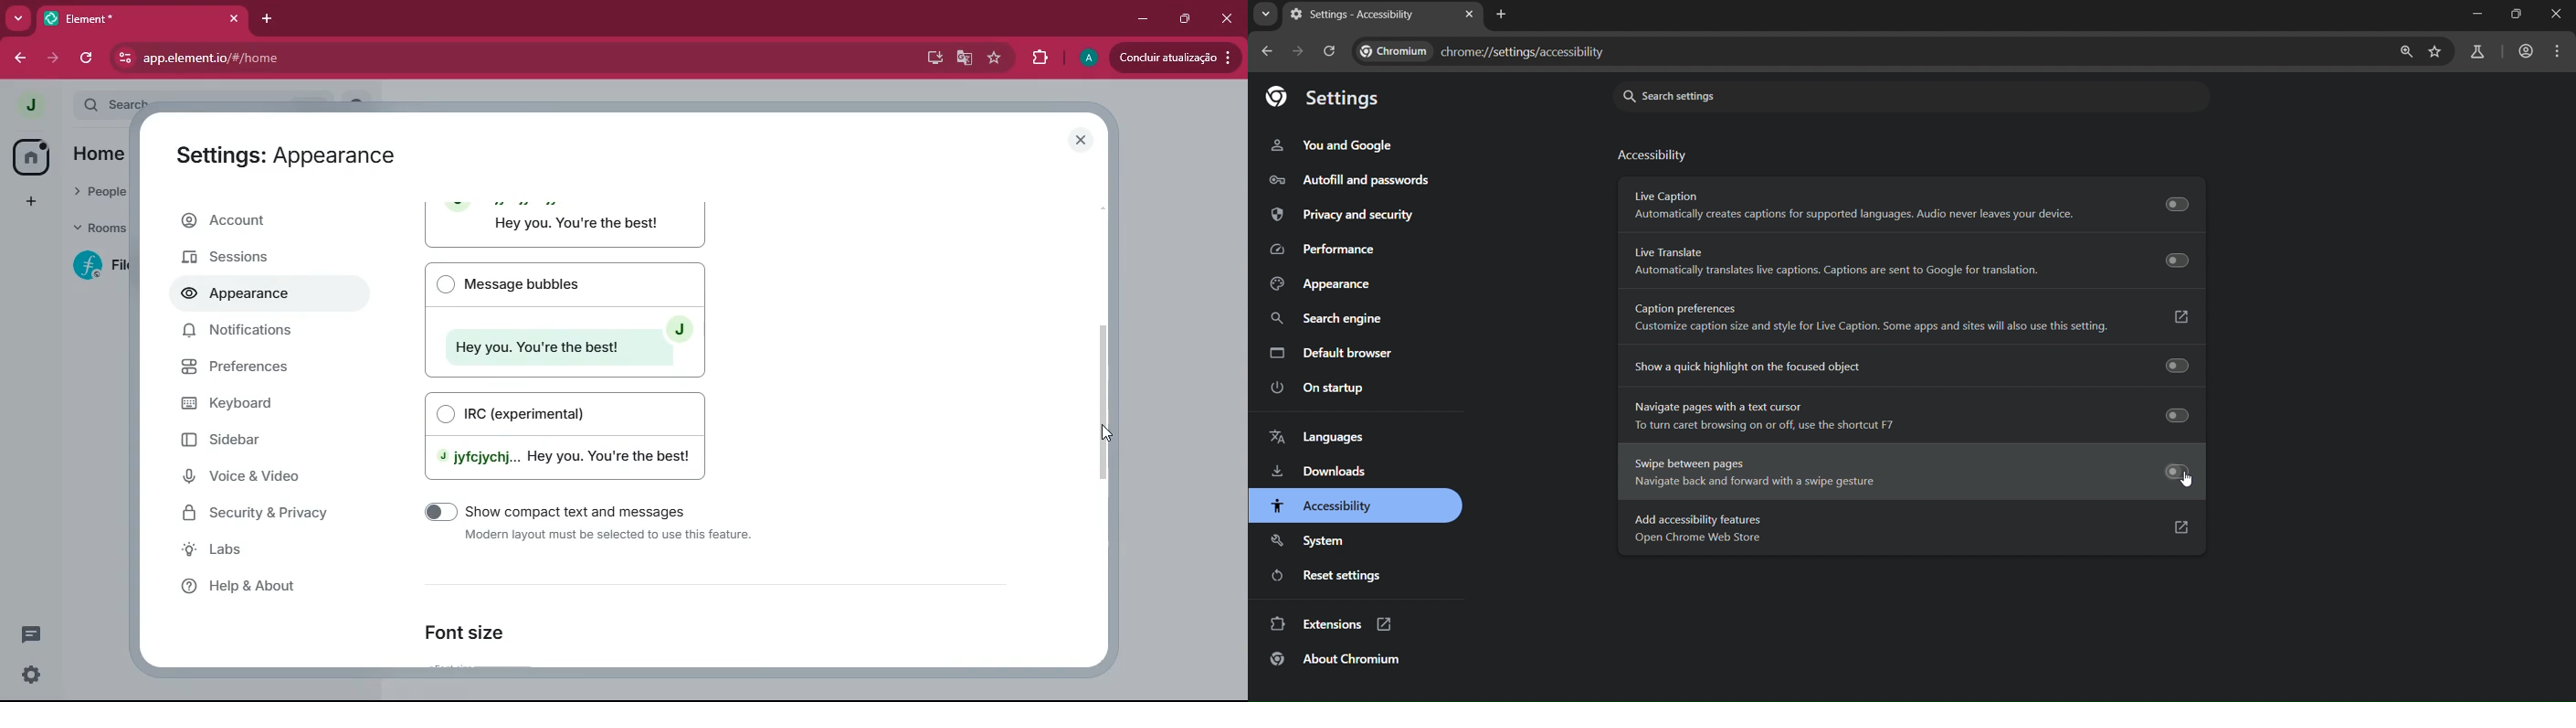 The image size is (2576, 728). I want to click on performance, so click(1325, 249).